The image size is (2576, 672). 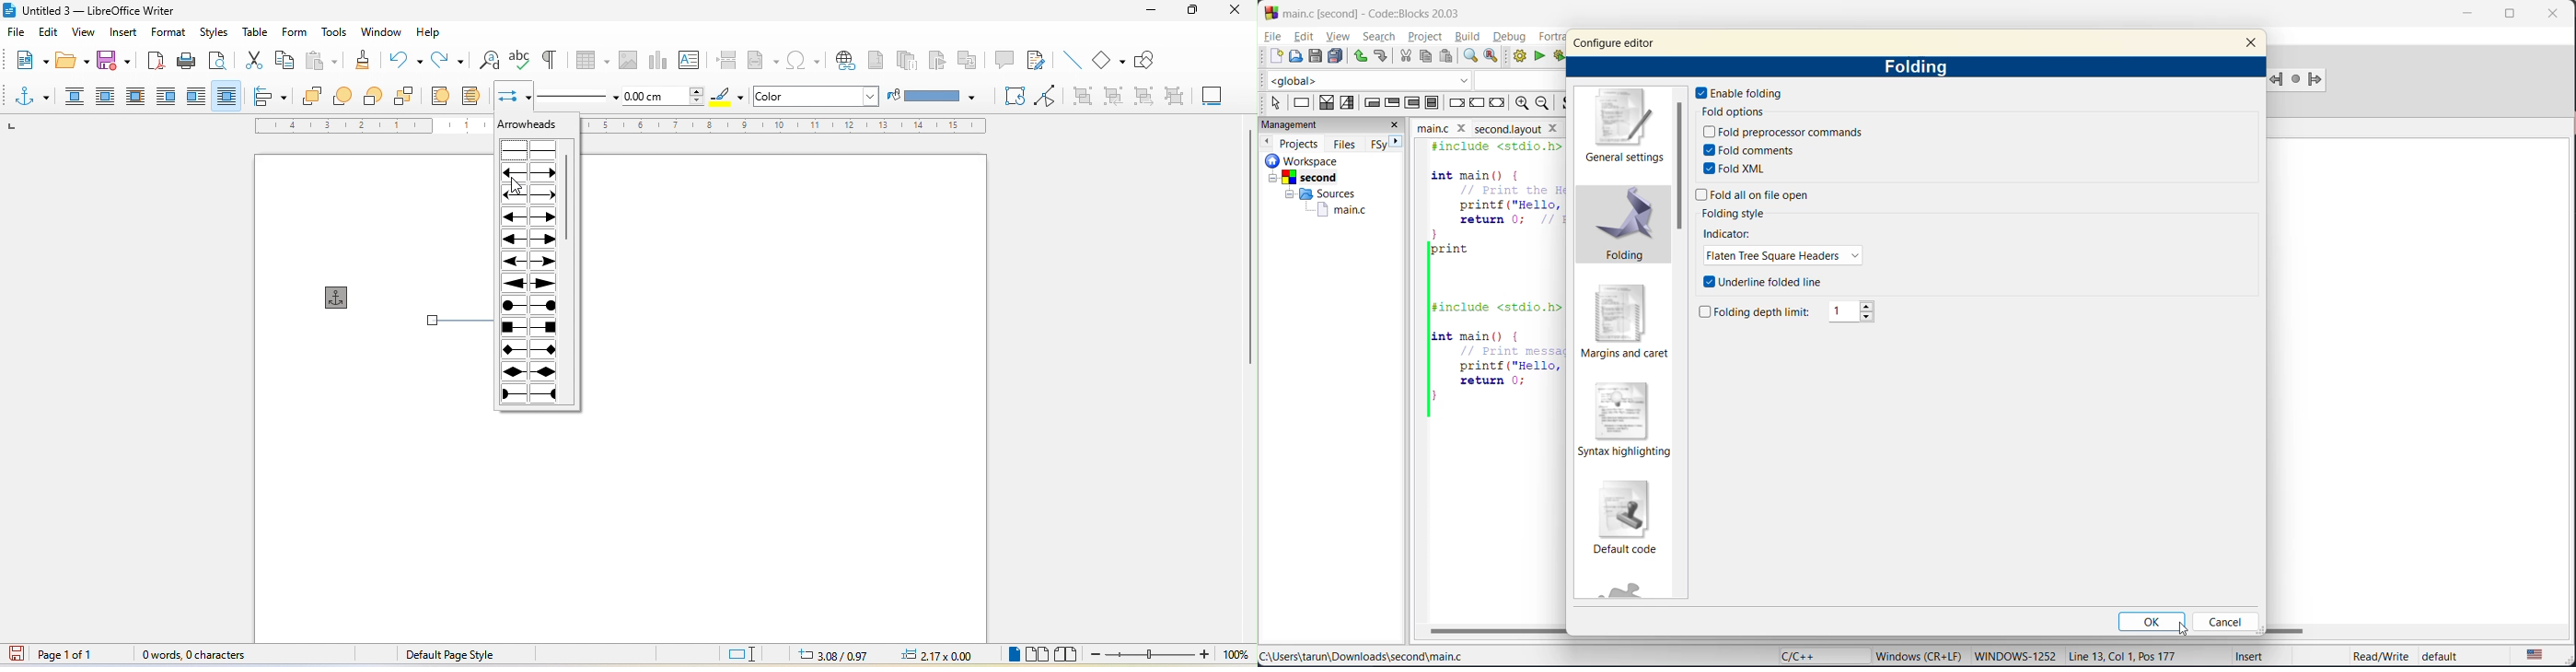 What do you see at coordinates (907, 61) in the screenshot?
I see `endnote` at bounding box center [907, 61].